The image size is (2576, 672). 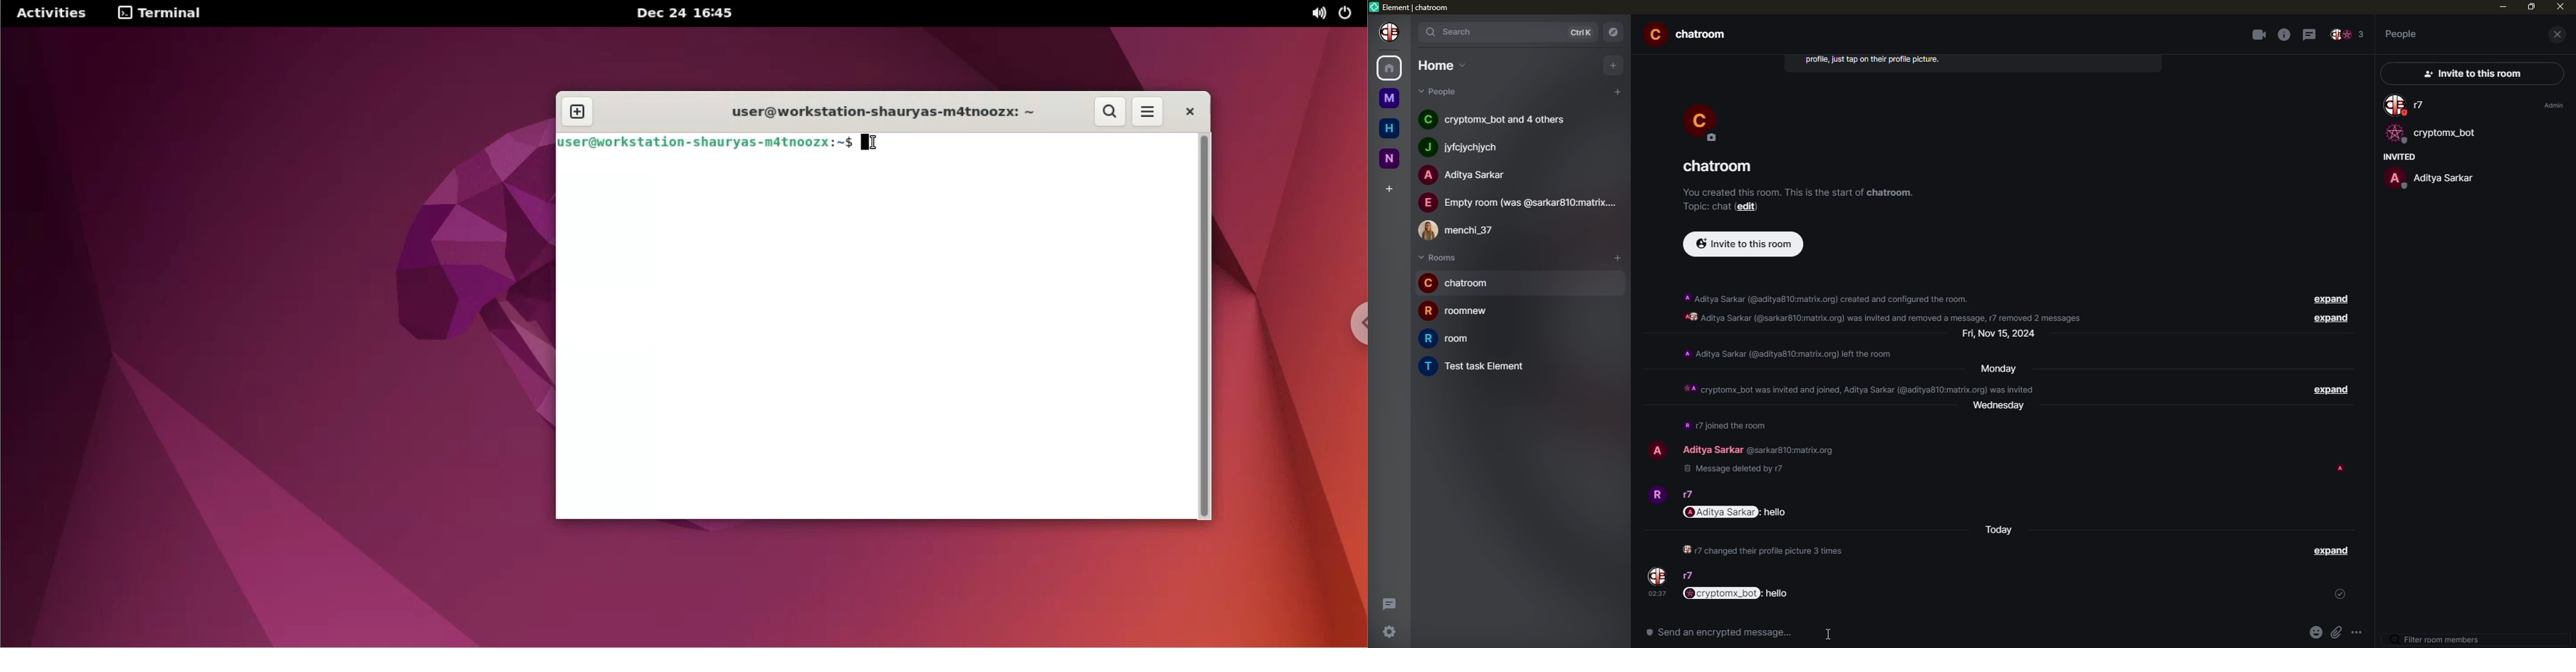 I want to click on sent, so click(x=2341, y=596).